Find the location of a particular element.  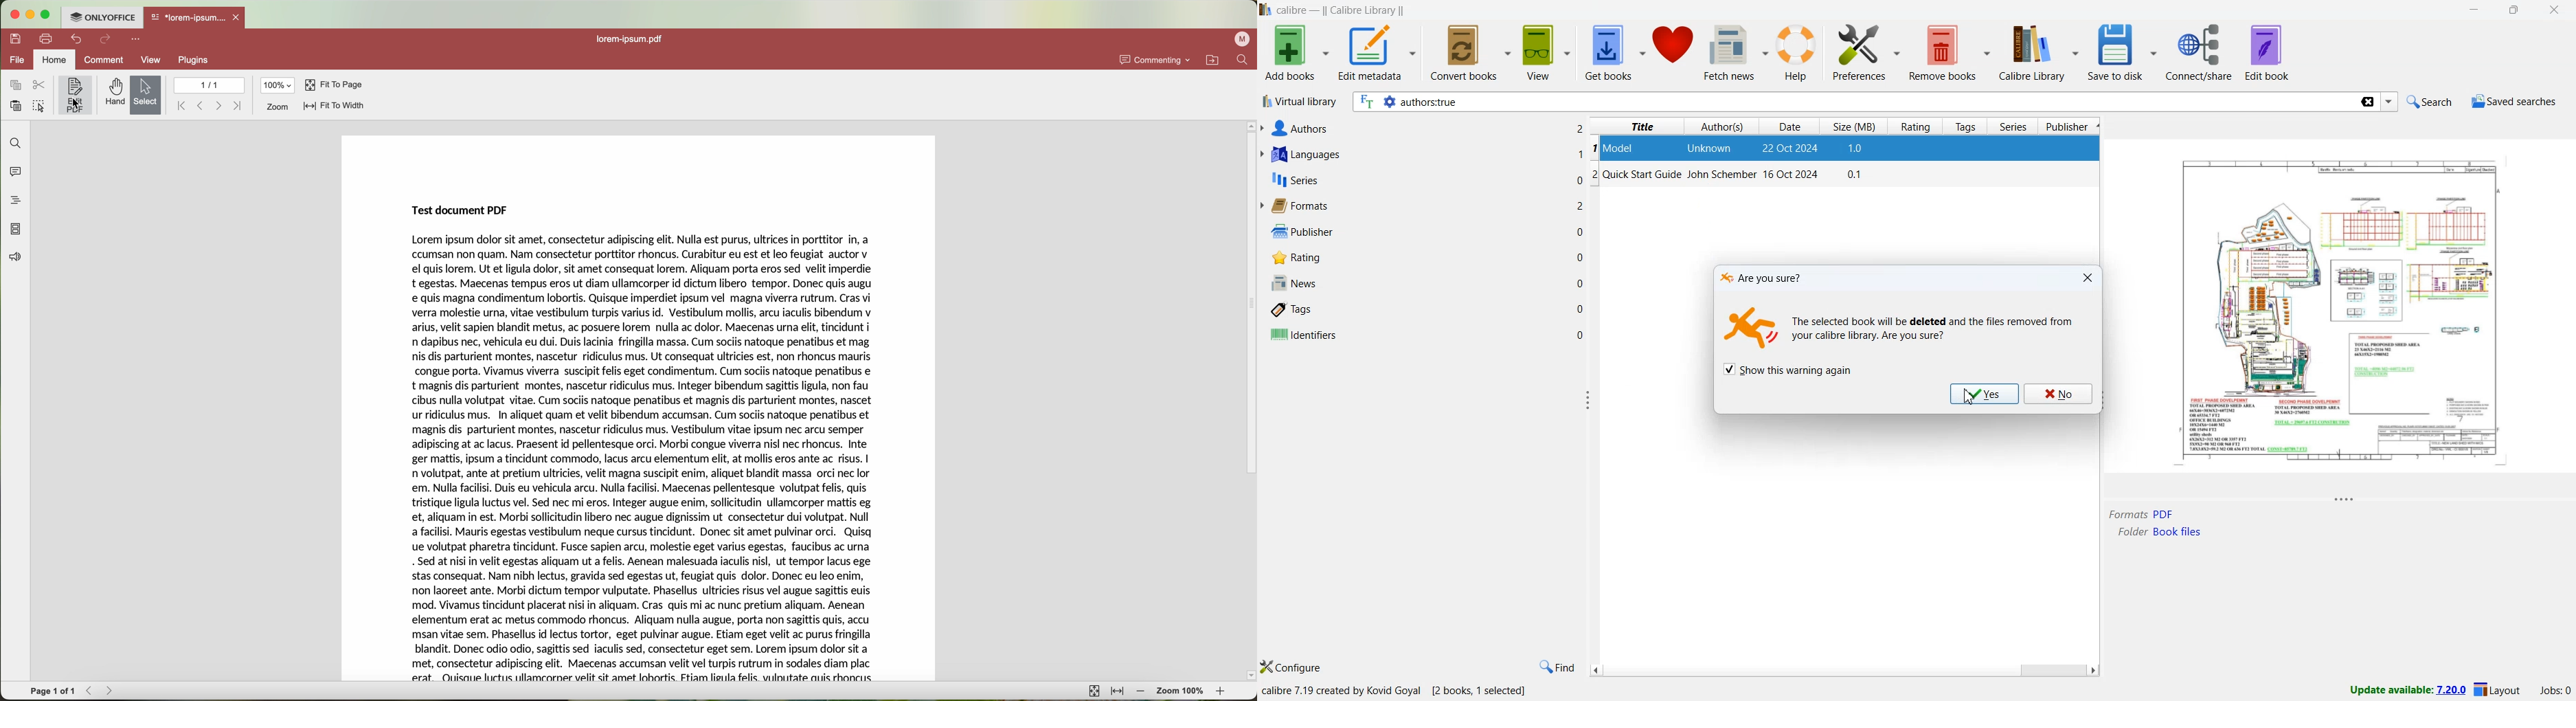

First page is located at coordinates (178, 106).